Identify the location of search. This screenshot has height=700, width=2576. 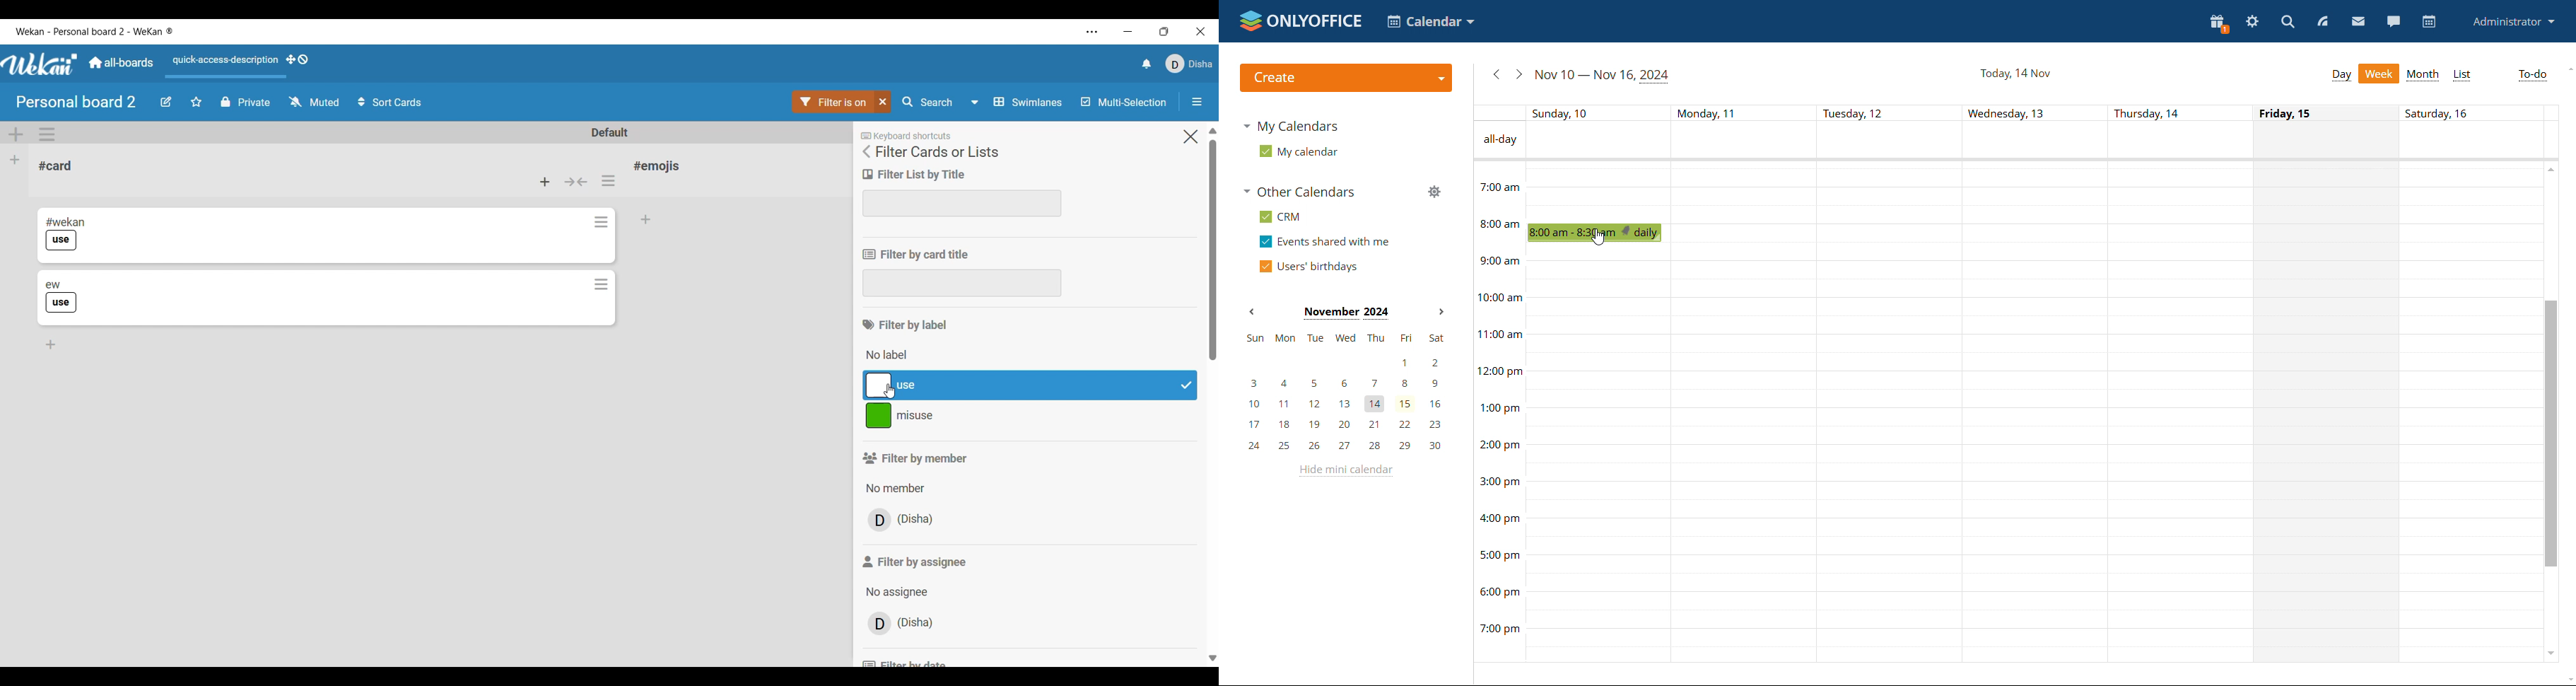
(2288, 21).